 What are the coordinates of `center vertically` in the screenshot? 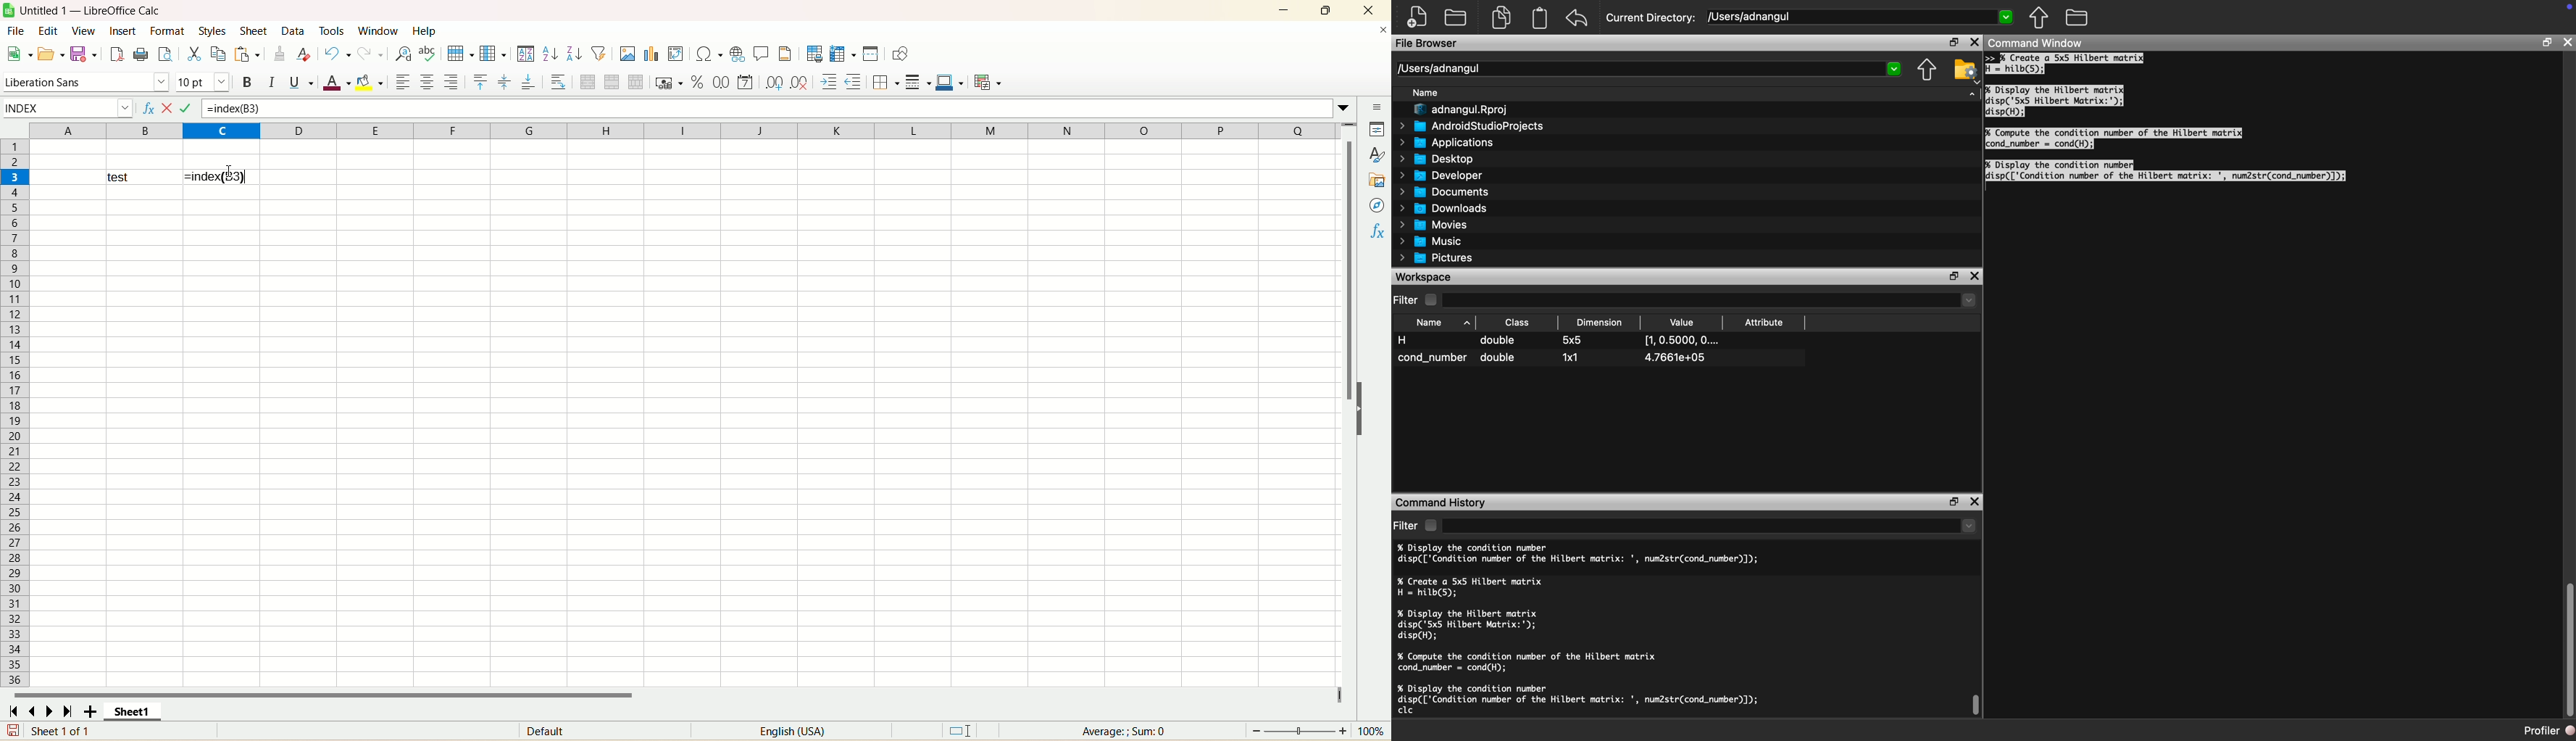 It's located at (504, 82).